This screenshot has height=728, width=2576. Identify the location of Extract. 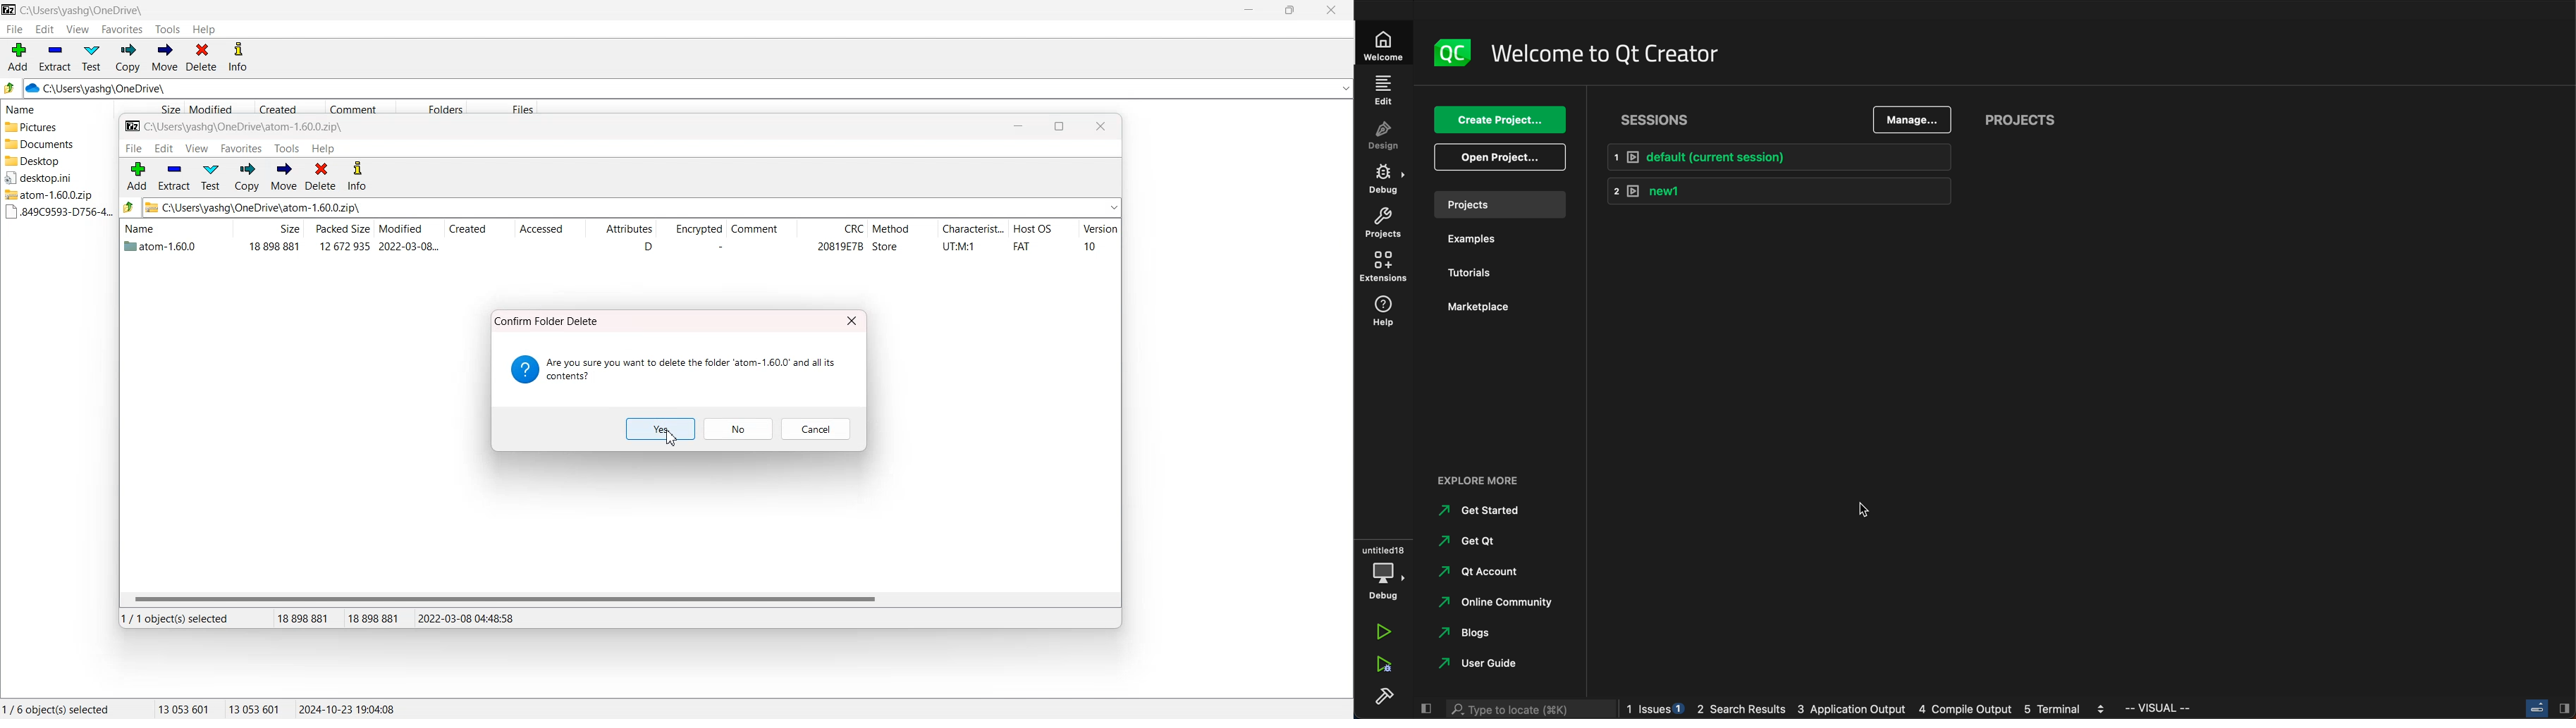
(55, 57).